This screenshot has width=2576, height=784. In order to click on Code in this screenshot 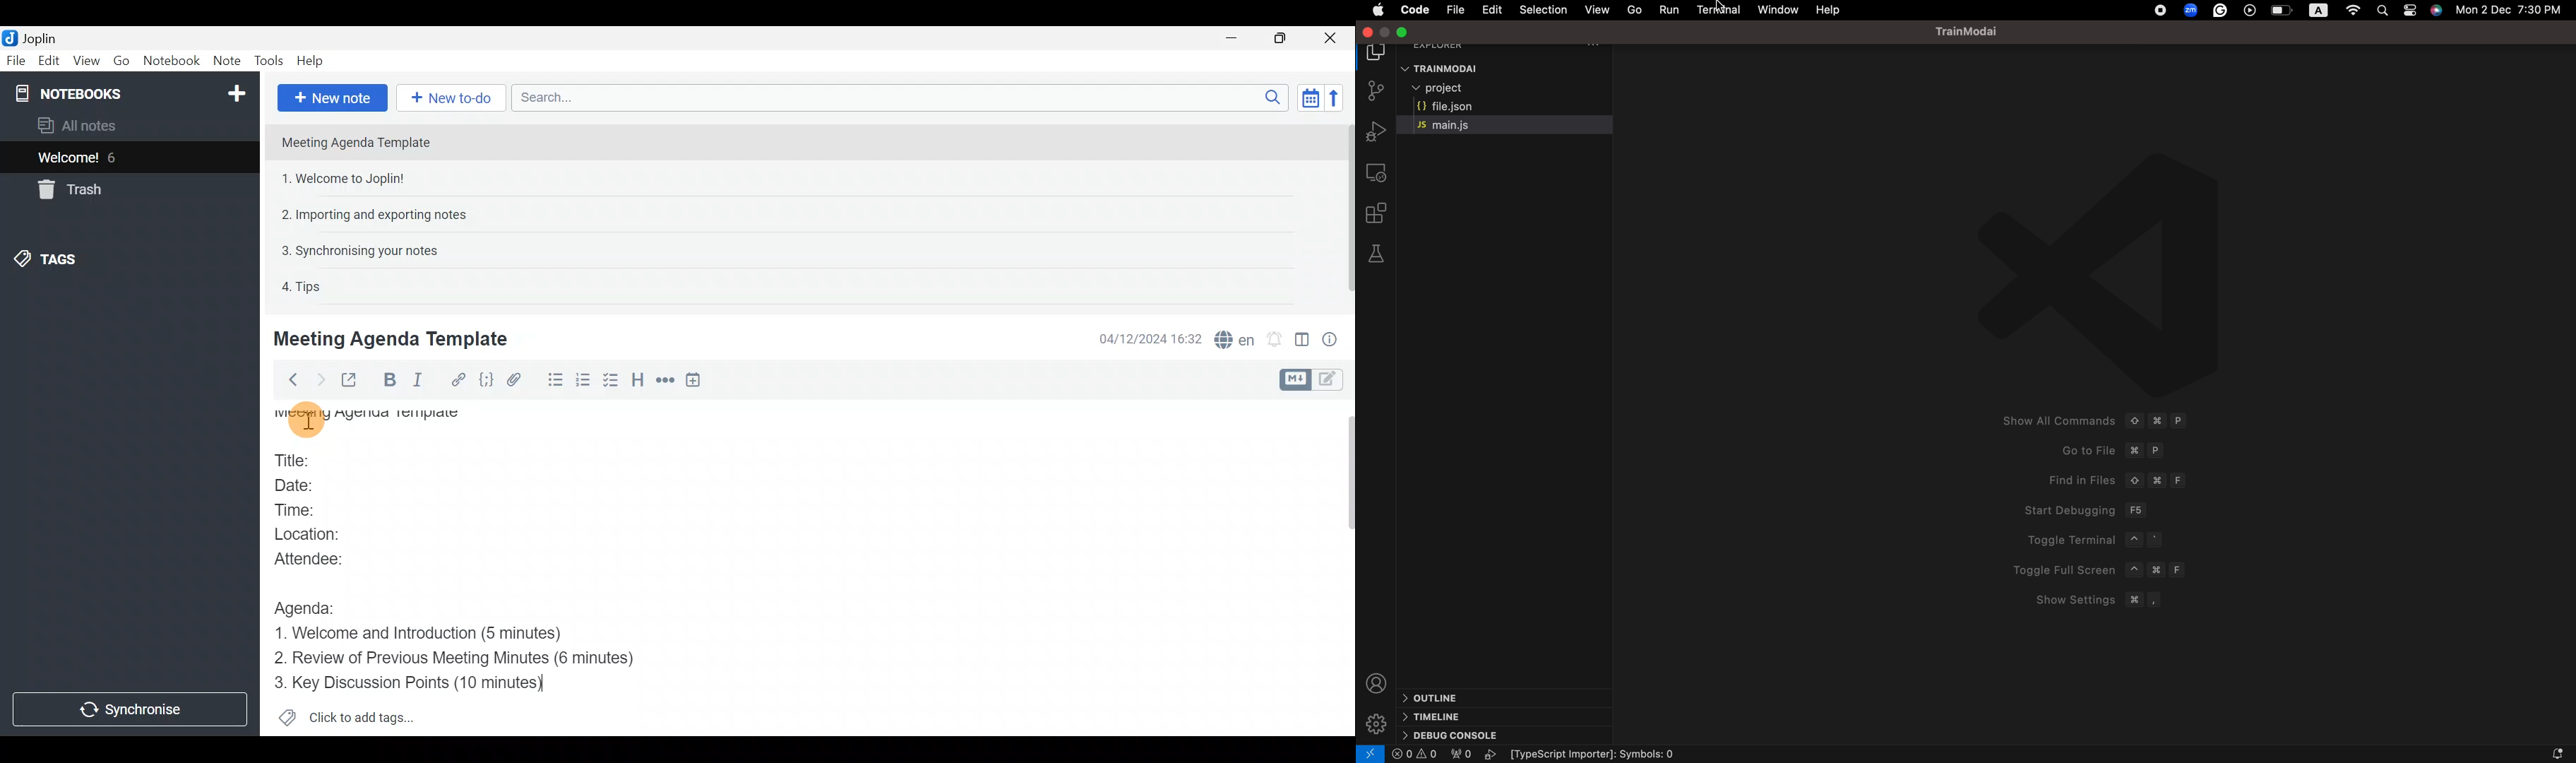, I will do `click(488, 381)`.